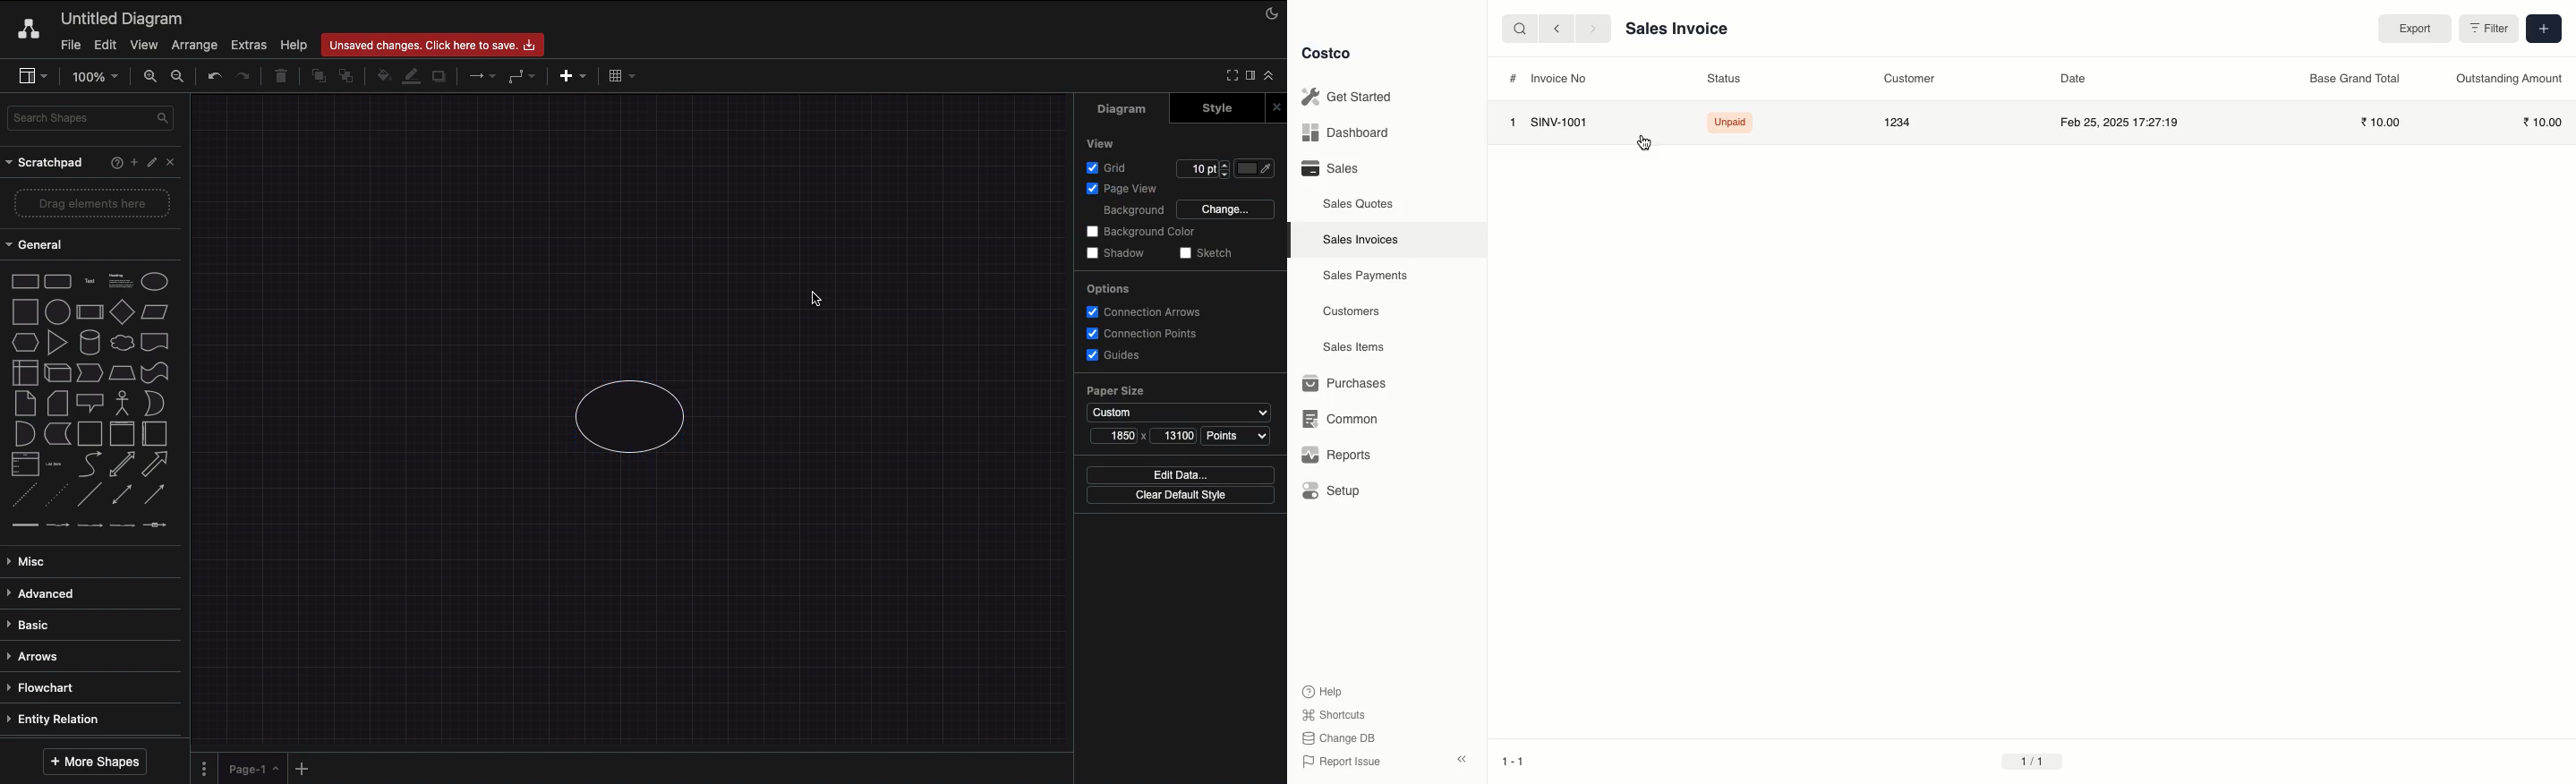 This screenshot has width=2576, height=784. What do you see at coordinates (24, 343) in the screenshot?
I see `Hexagon` at bounding box center [24, 343].